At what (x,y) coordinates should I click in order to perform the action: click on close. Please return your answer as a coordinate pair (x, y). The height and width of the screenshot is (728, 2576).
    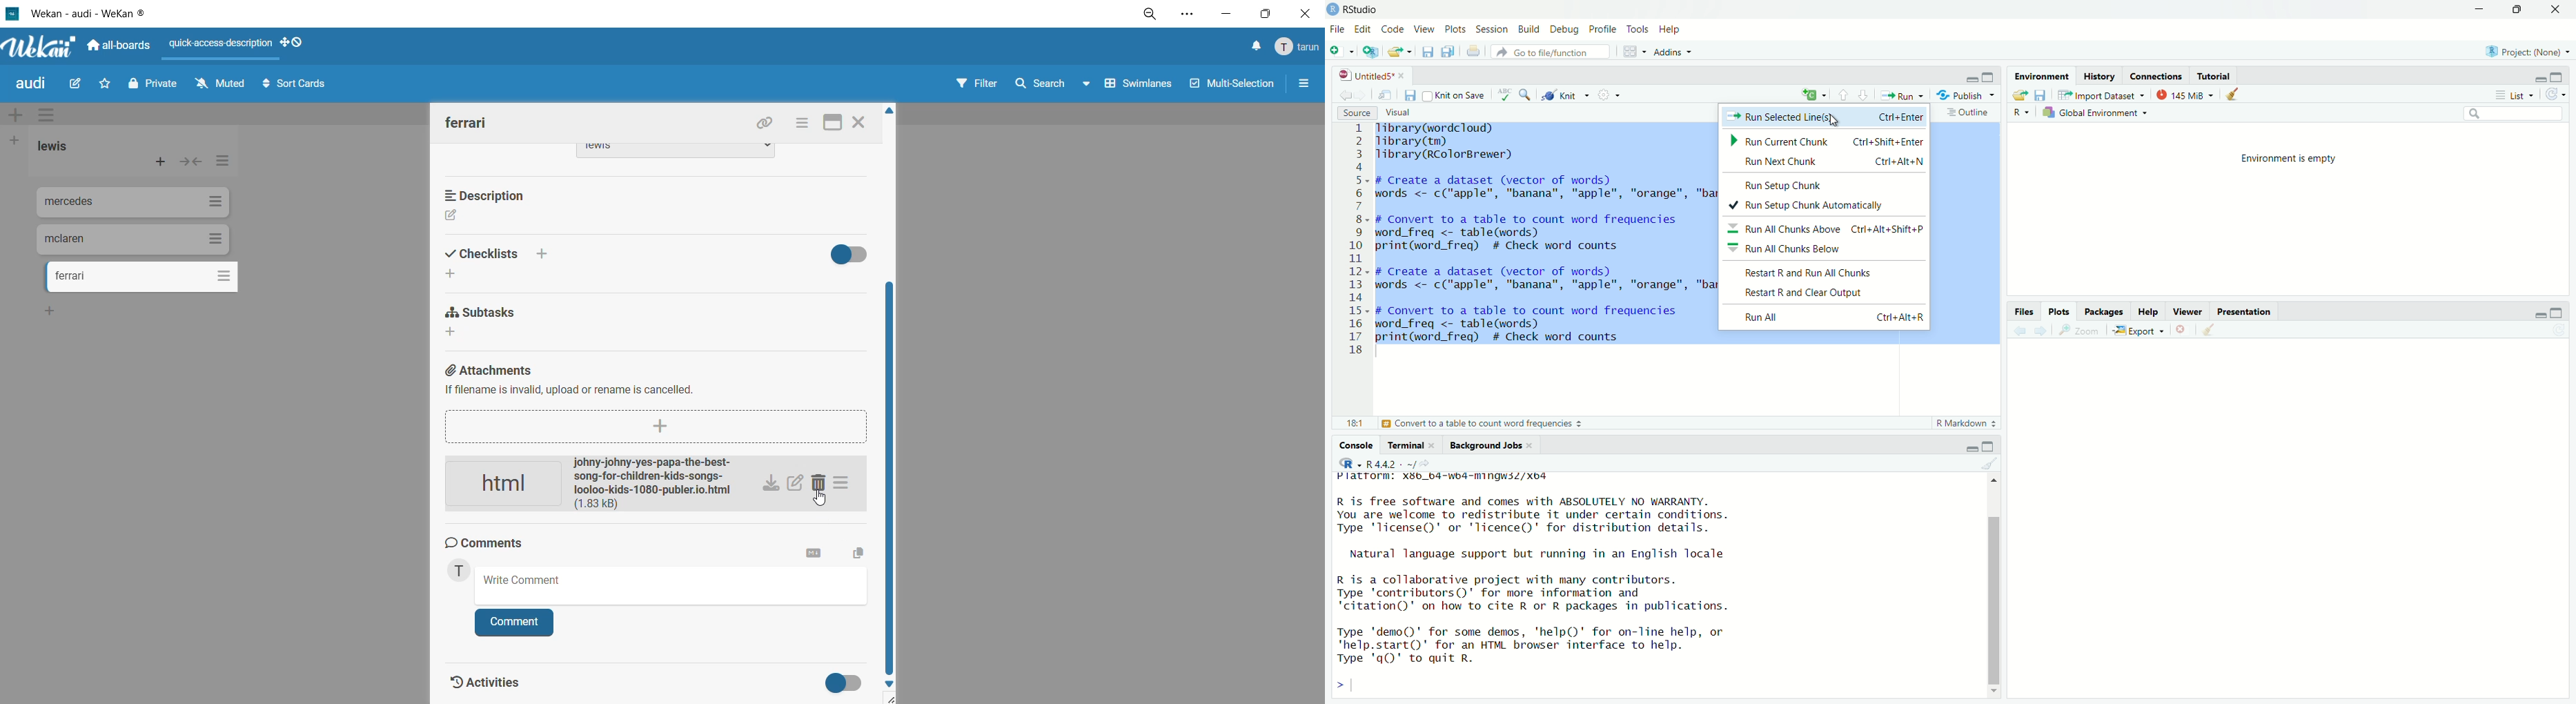
    Looking at the image, I should click on (860, 124).